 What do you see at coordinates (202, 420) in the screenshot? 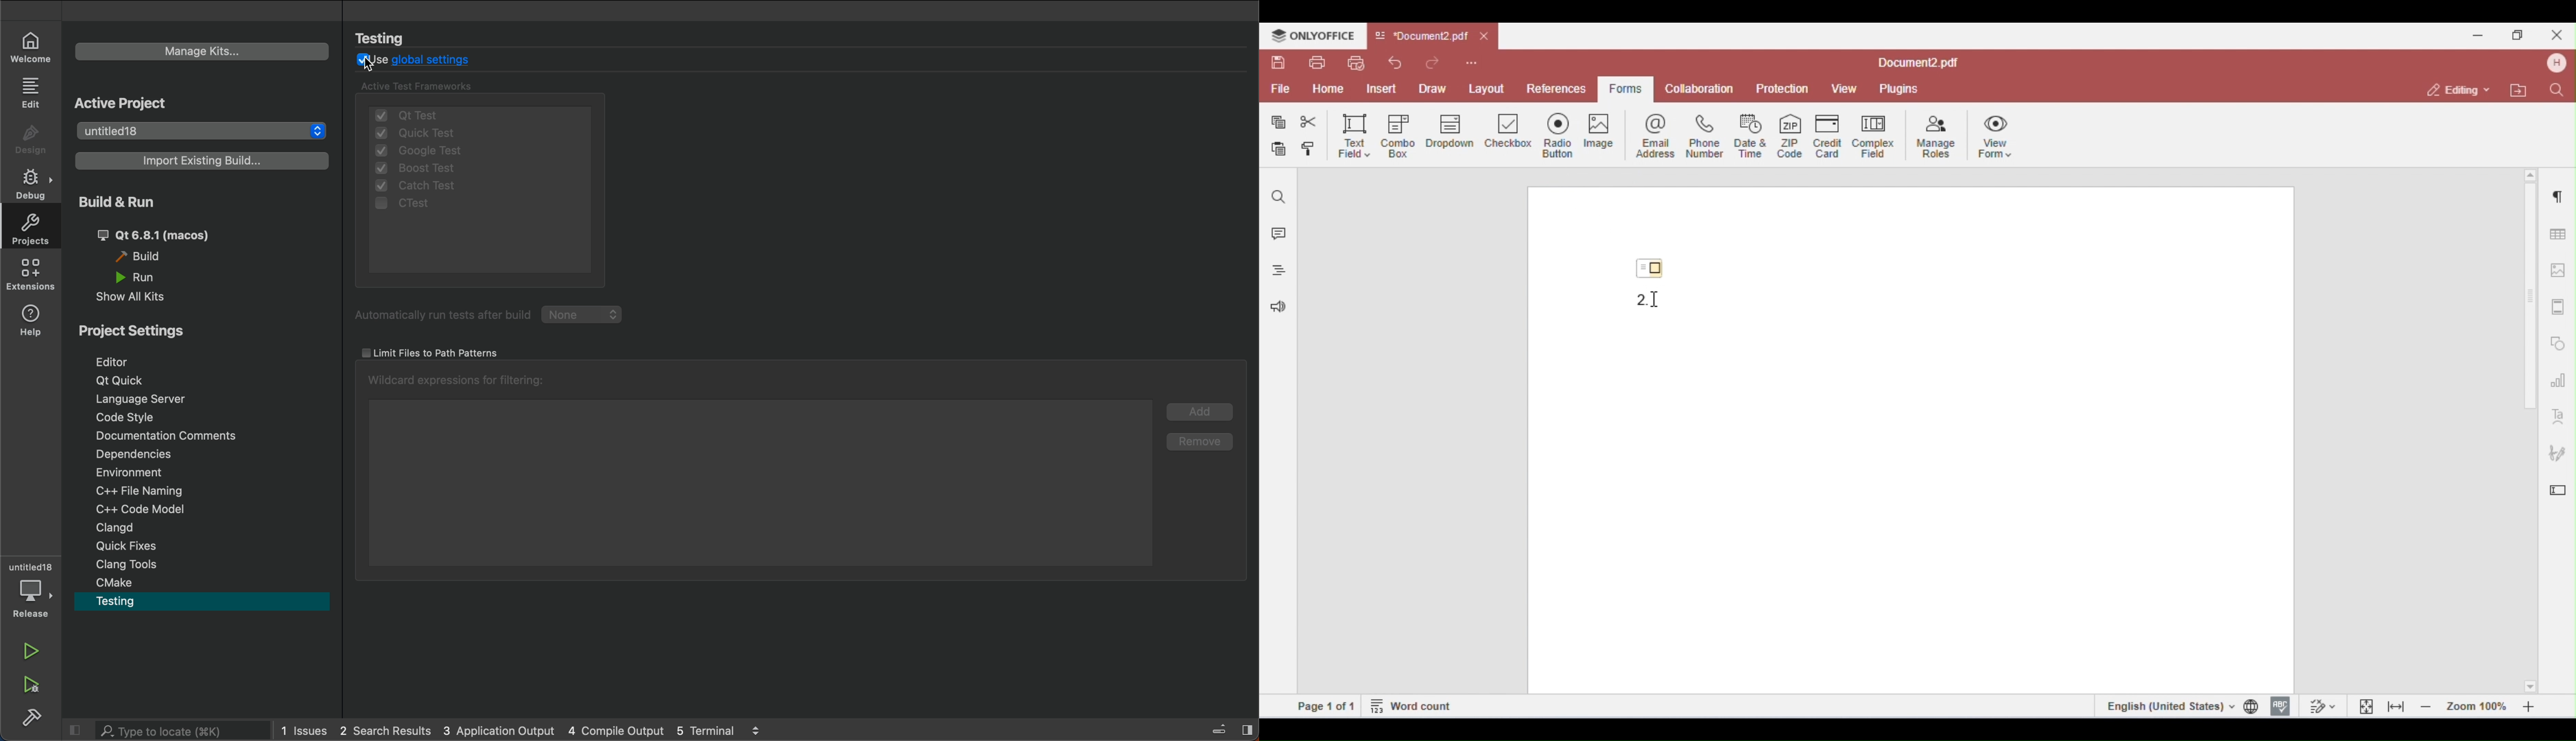
I see `coding style` at bounding box center [202, 420].